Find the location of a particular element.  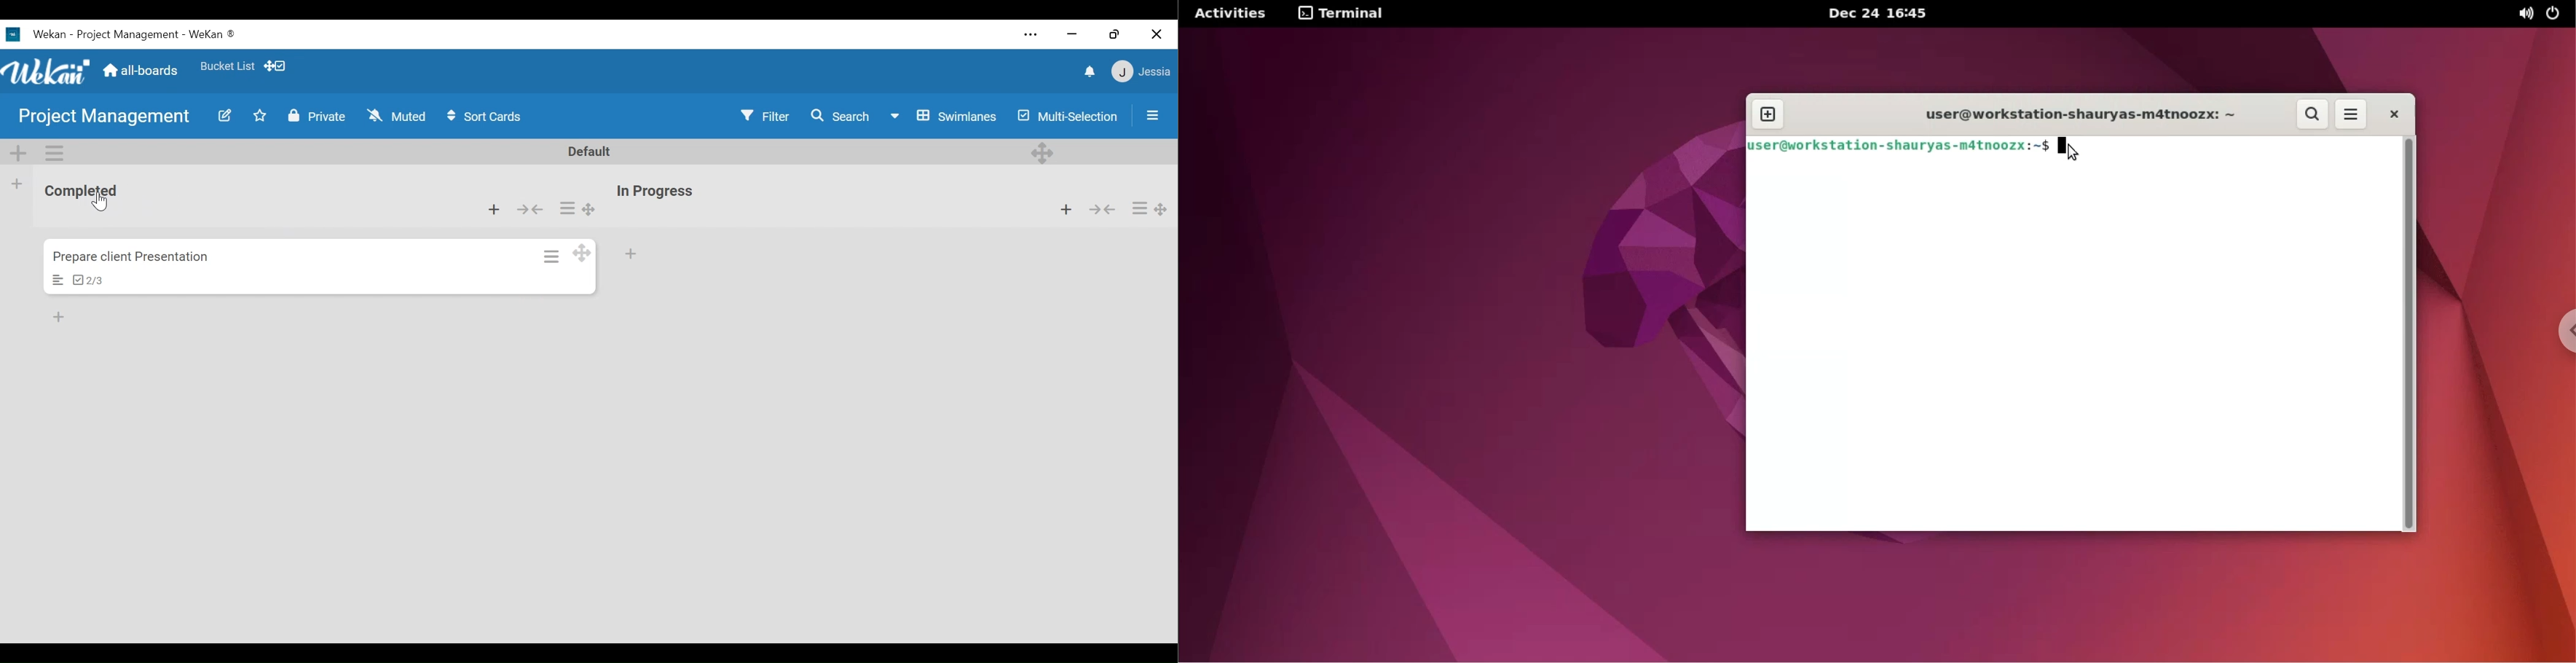

Sidebar is located at coordinates (1153, 115).